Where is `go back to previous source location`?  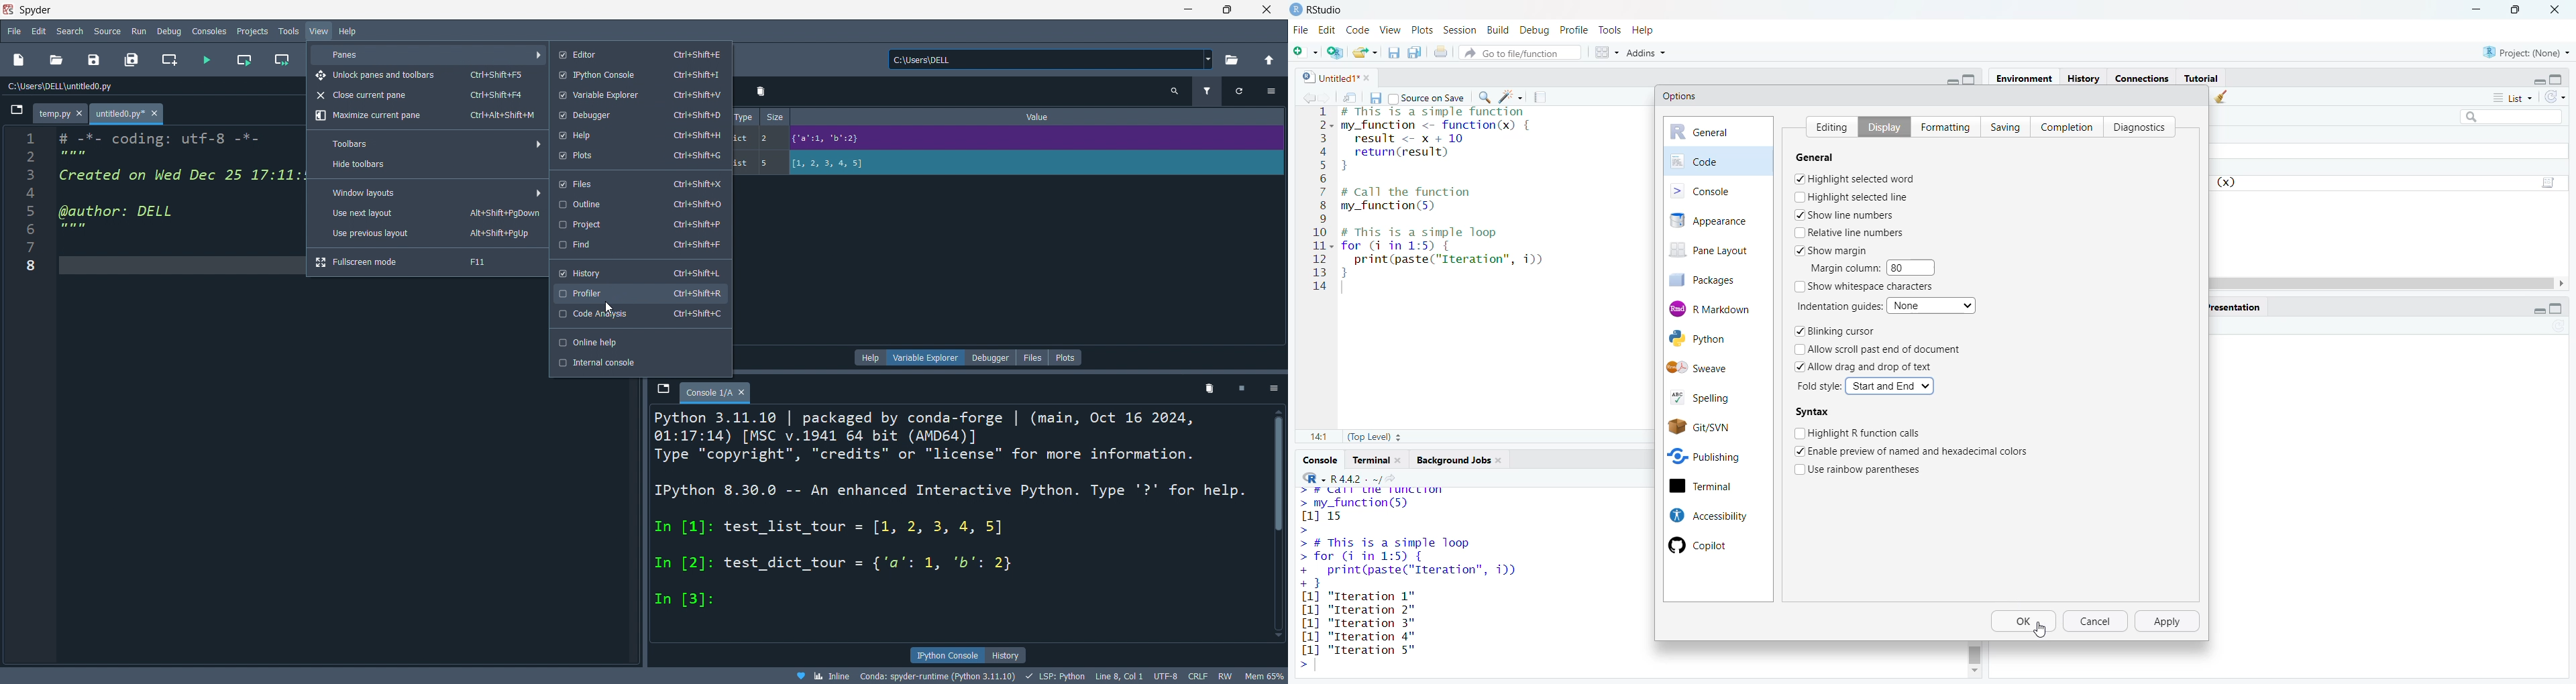
go back to previous source location is located at coordinates (1303, 97).